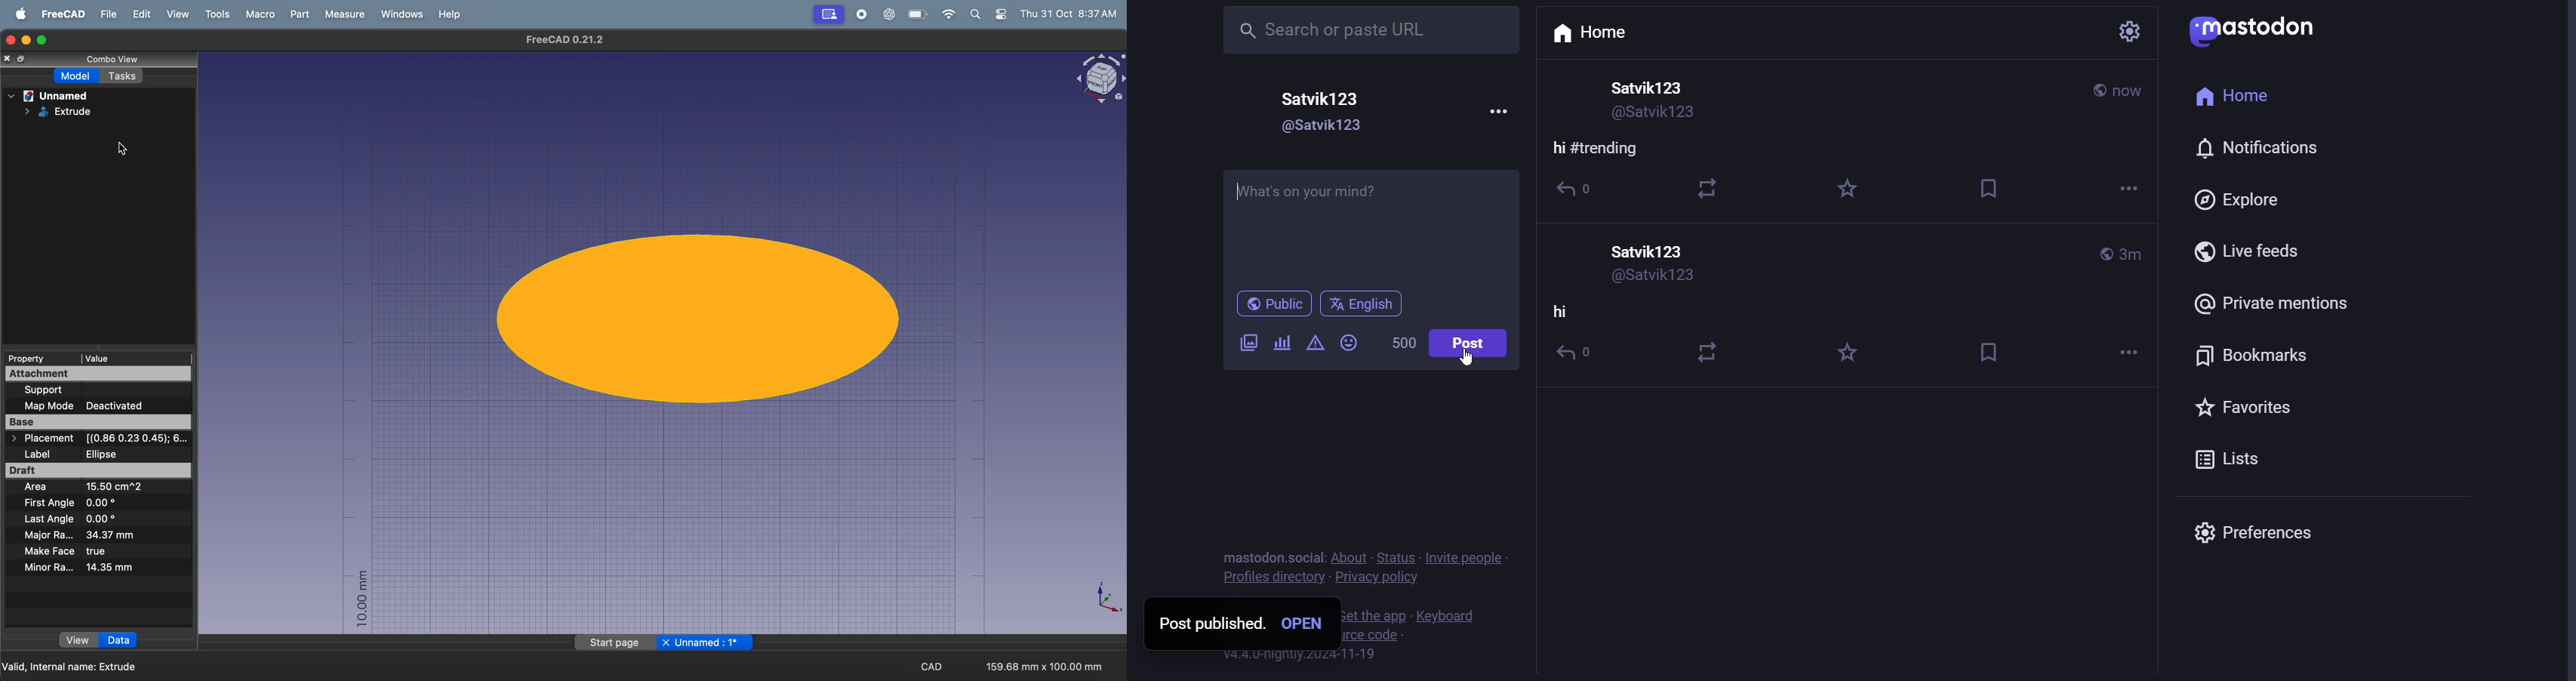 Image resolution: width=2576 pixels, height=700 pixels. Describe the element at coordinates (1651, 280) in the screenshot. I see `user id` at that location.